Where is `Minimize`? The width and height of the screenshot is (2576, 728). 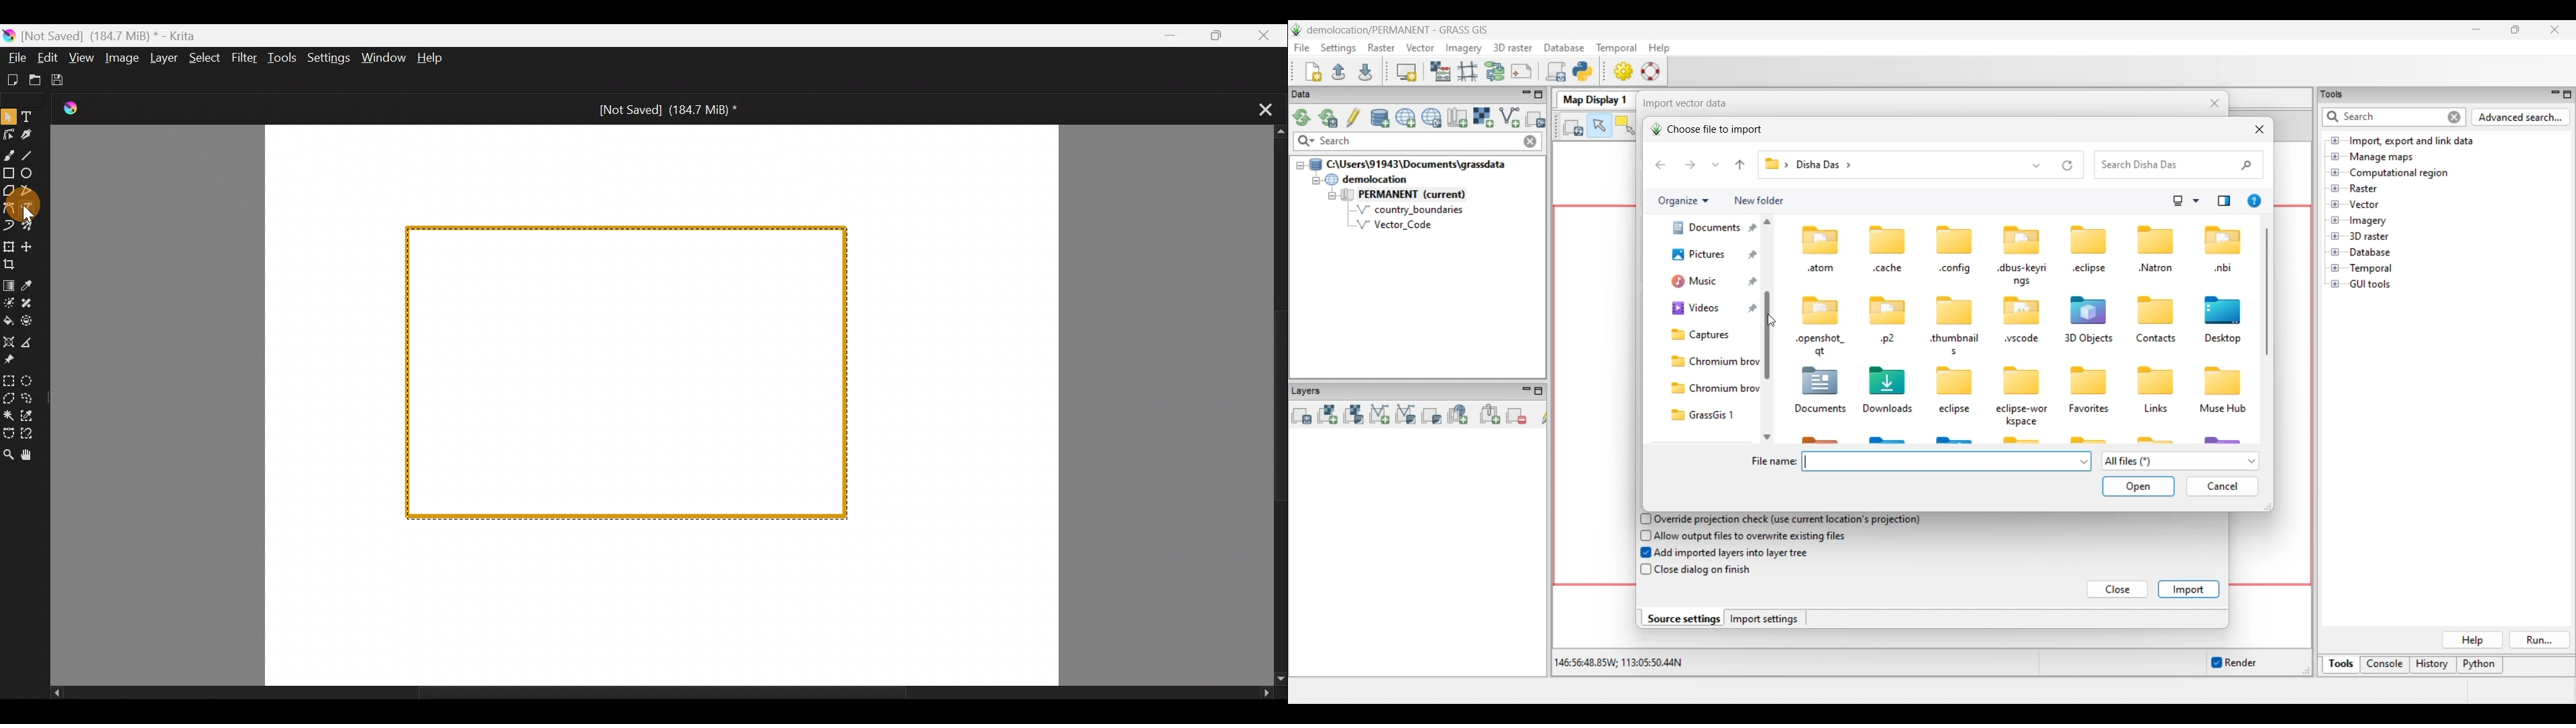
Minimize is located at coordinates (1169, 36).